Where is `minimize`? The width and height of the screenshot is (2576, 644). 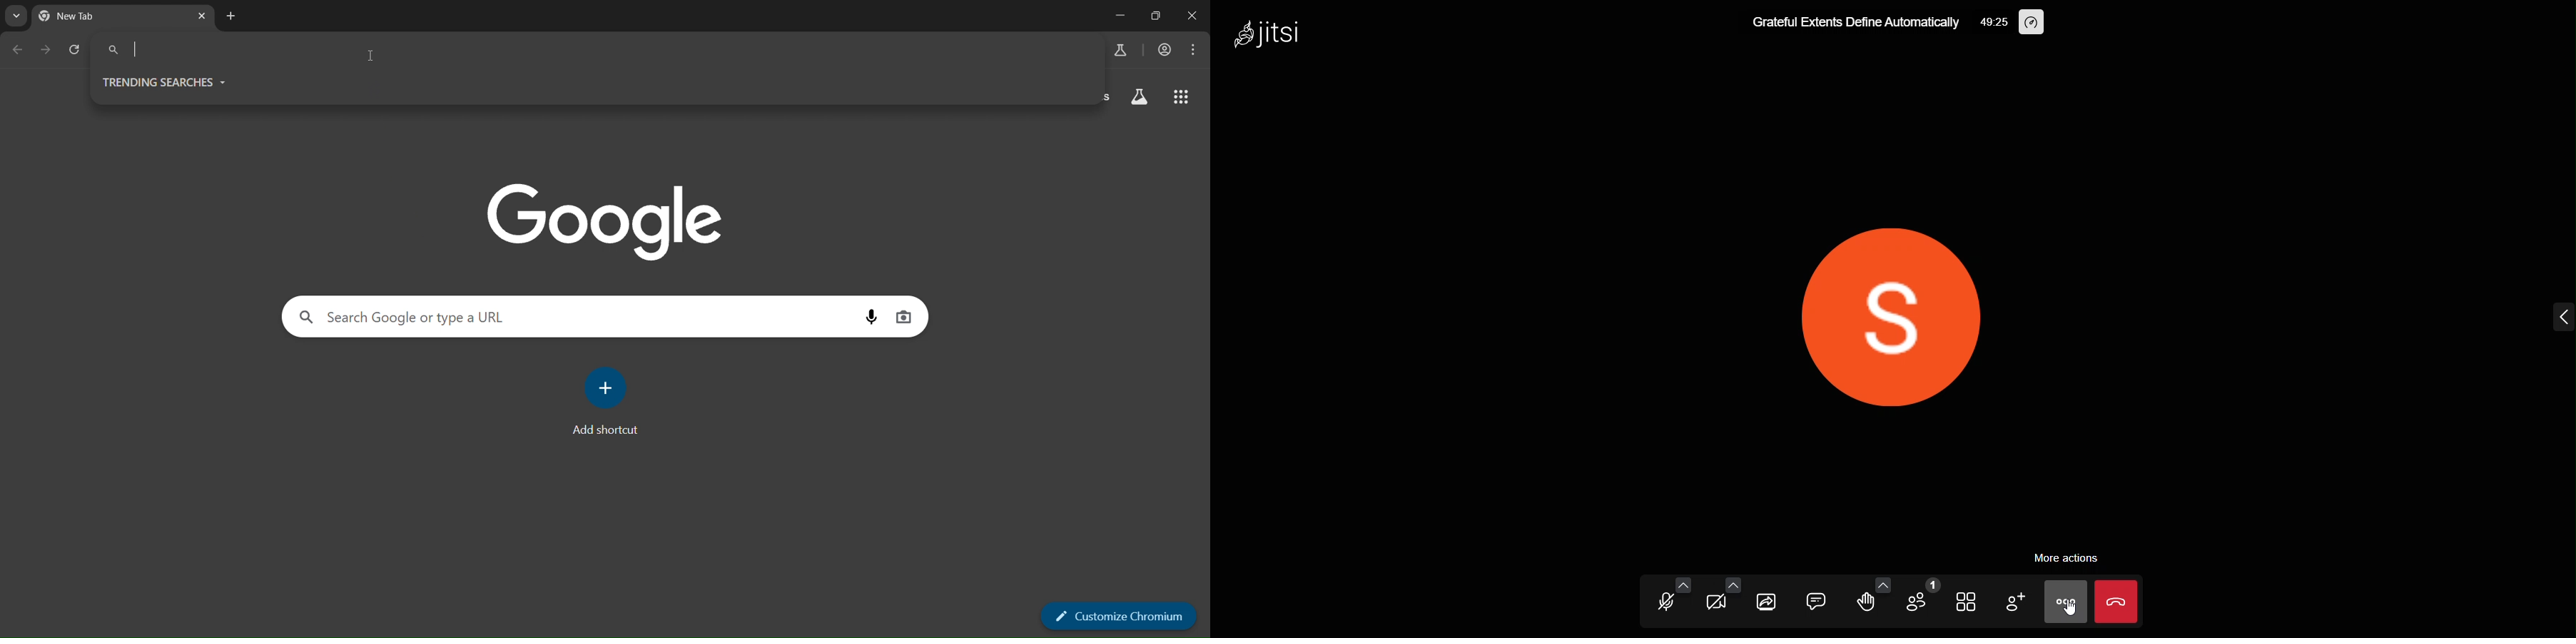
minimize is located at coordinates (1121, 15).